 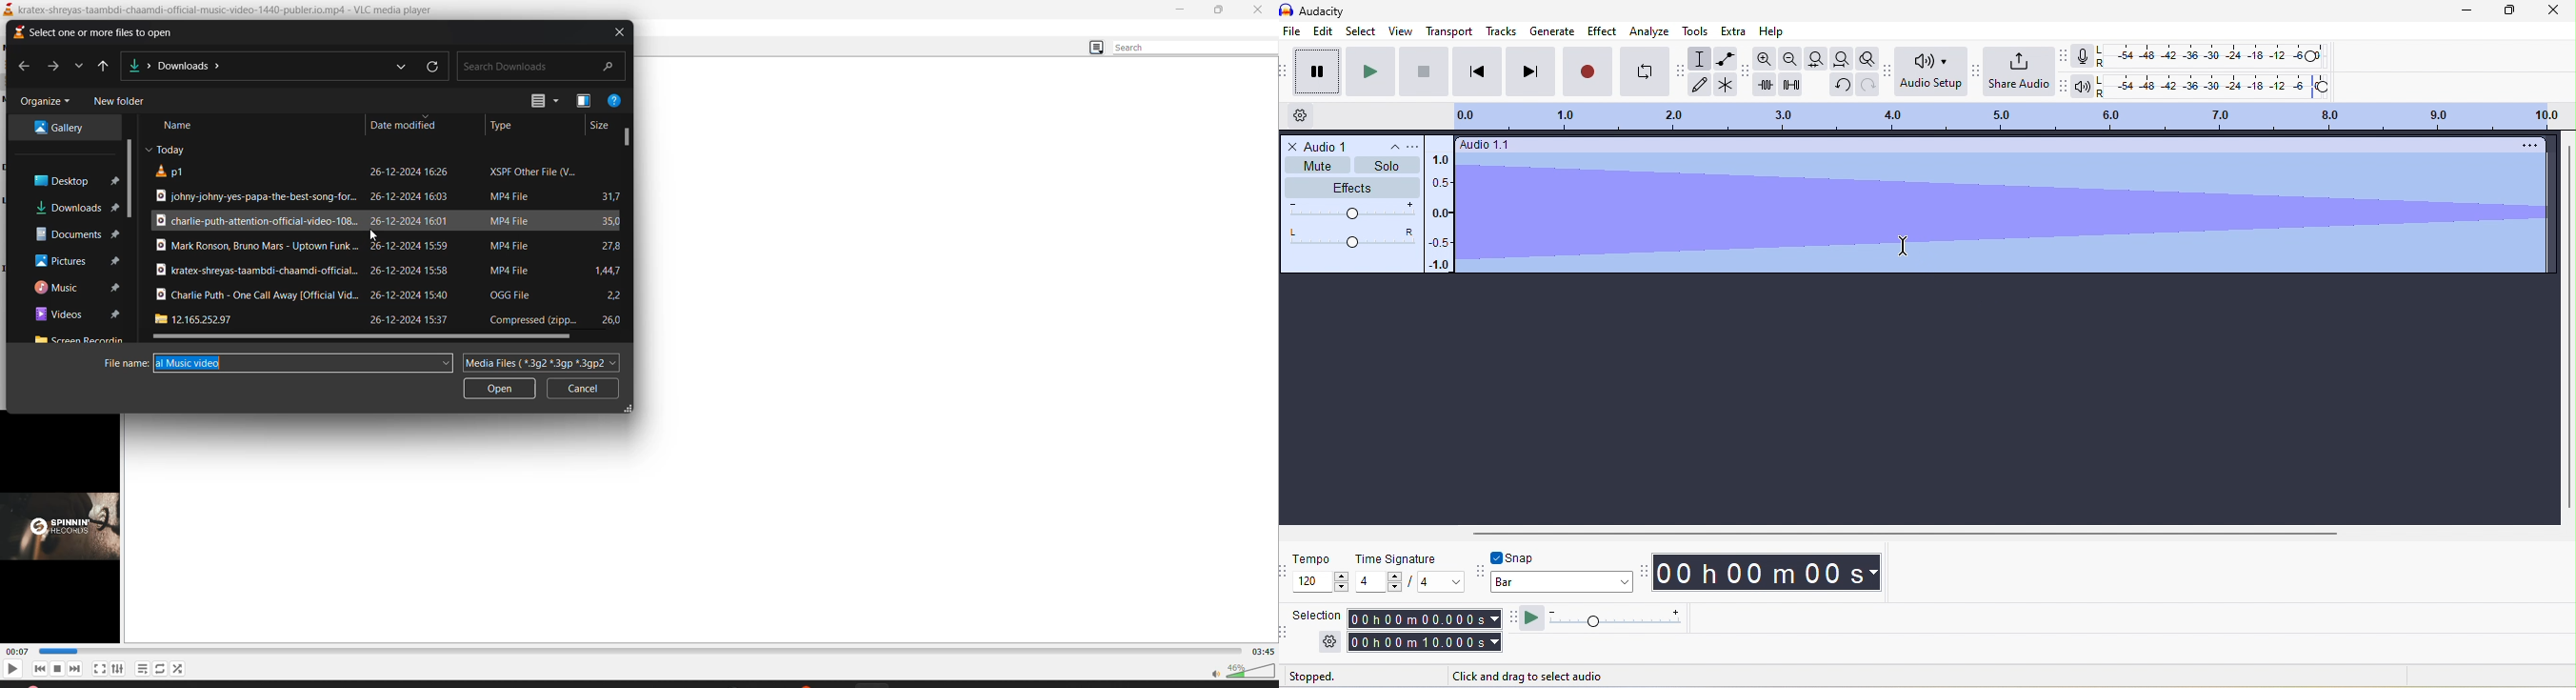 What do you see at coordinates (1700, 85) in the screenshot?
I see `draw tool` at bounding box center [1700, 85].